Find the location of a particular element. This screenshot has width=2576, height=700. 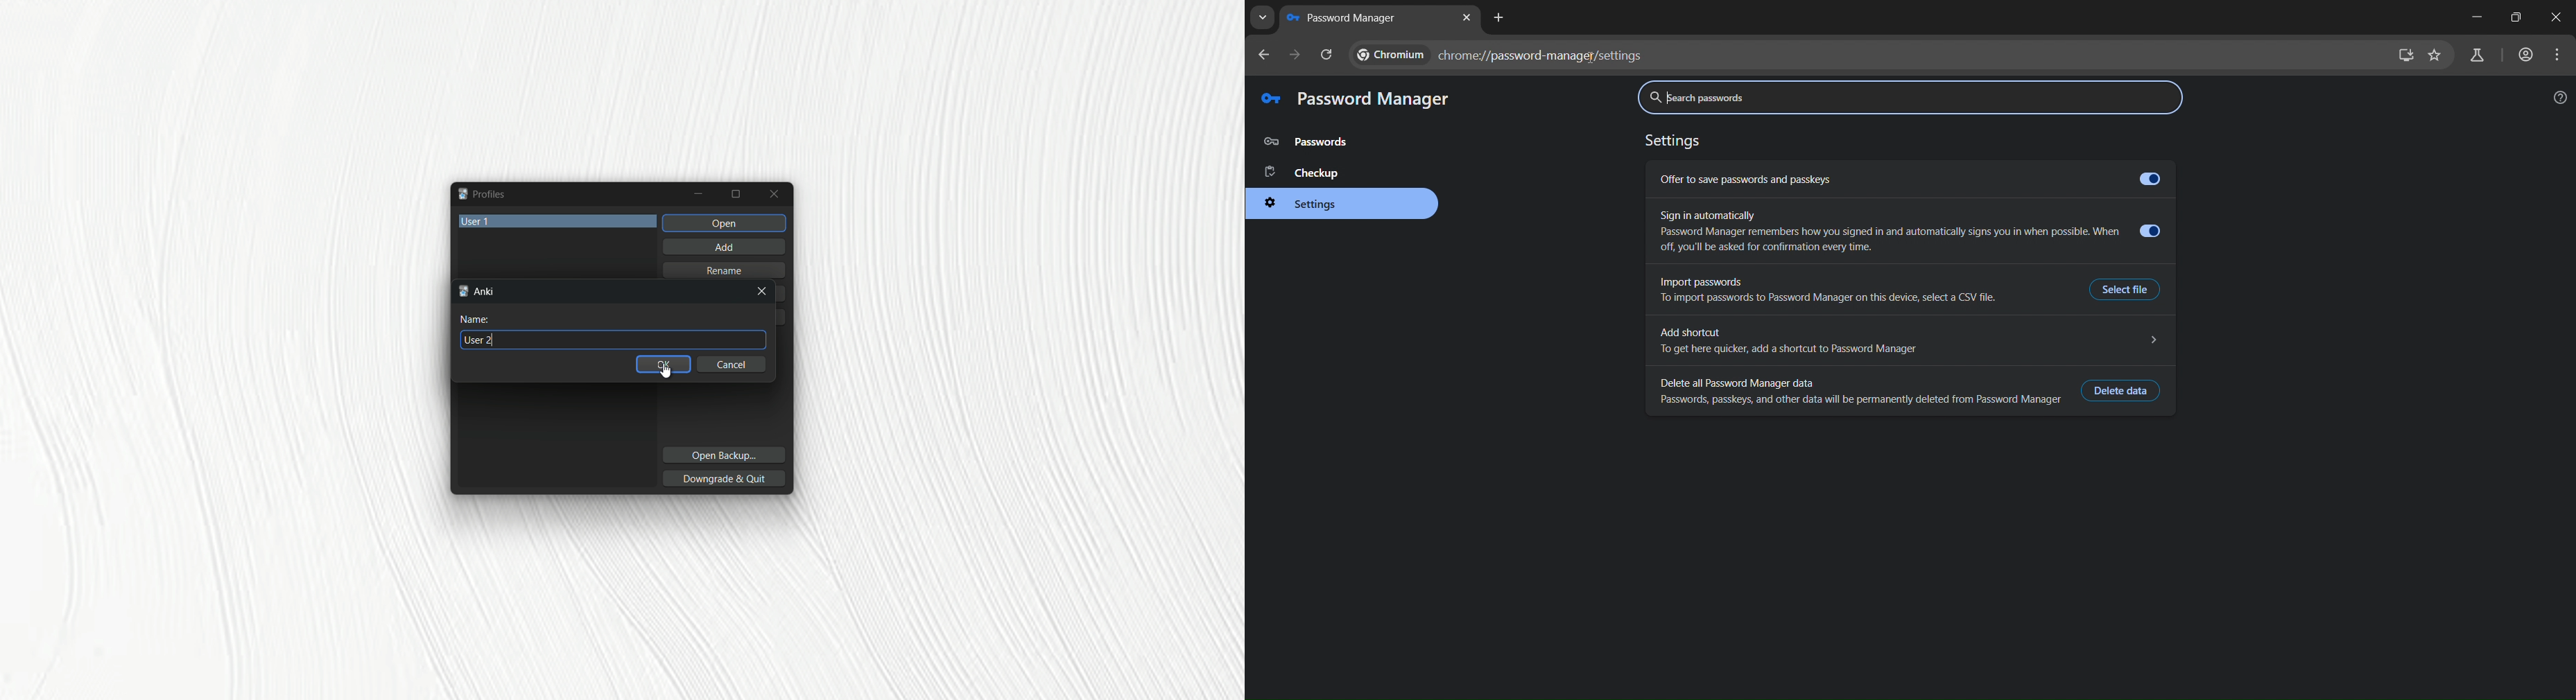

User 2 is located at coordinates (482, 340).